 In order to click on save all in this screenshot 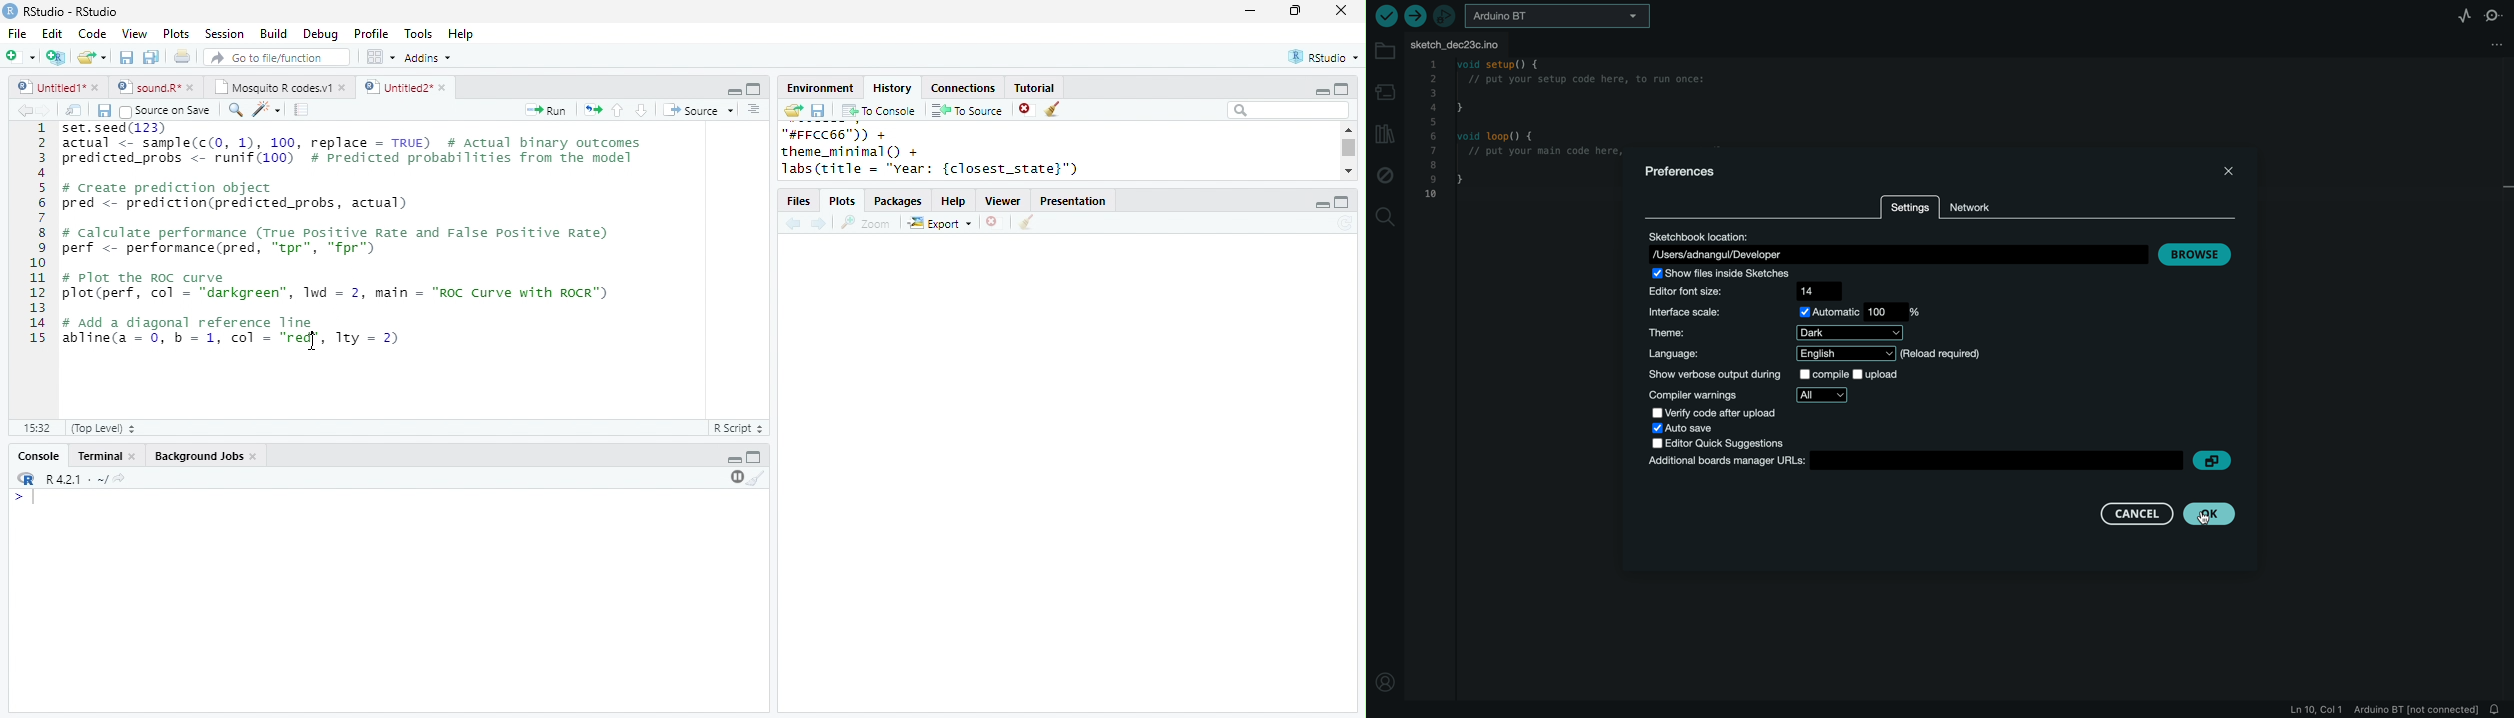, I will do `click(151, 57)`.